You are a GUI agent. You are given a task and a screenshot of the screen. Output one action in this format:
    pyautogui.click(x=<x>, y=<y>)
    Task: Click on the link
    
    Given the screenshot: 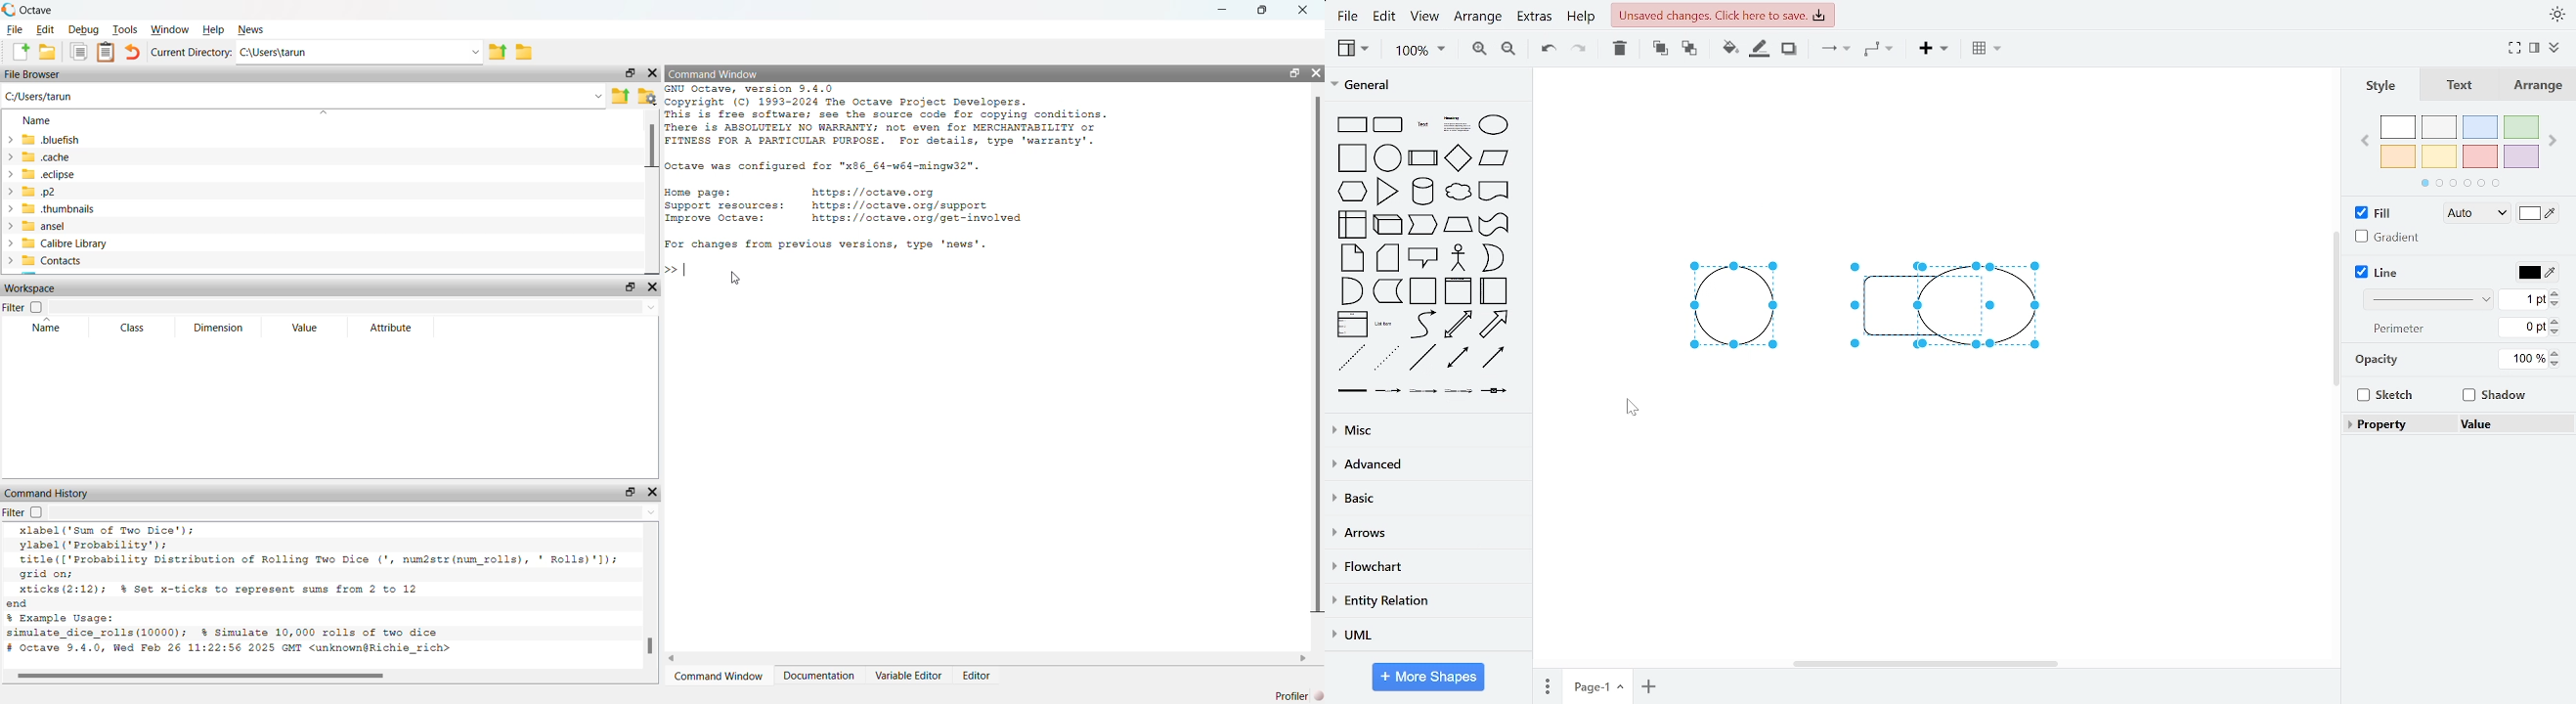 What is the action you would take?
    pyautogui.click(x=1353, y=394)
    